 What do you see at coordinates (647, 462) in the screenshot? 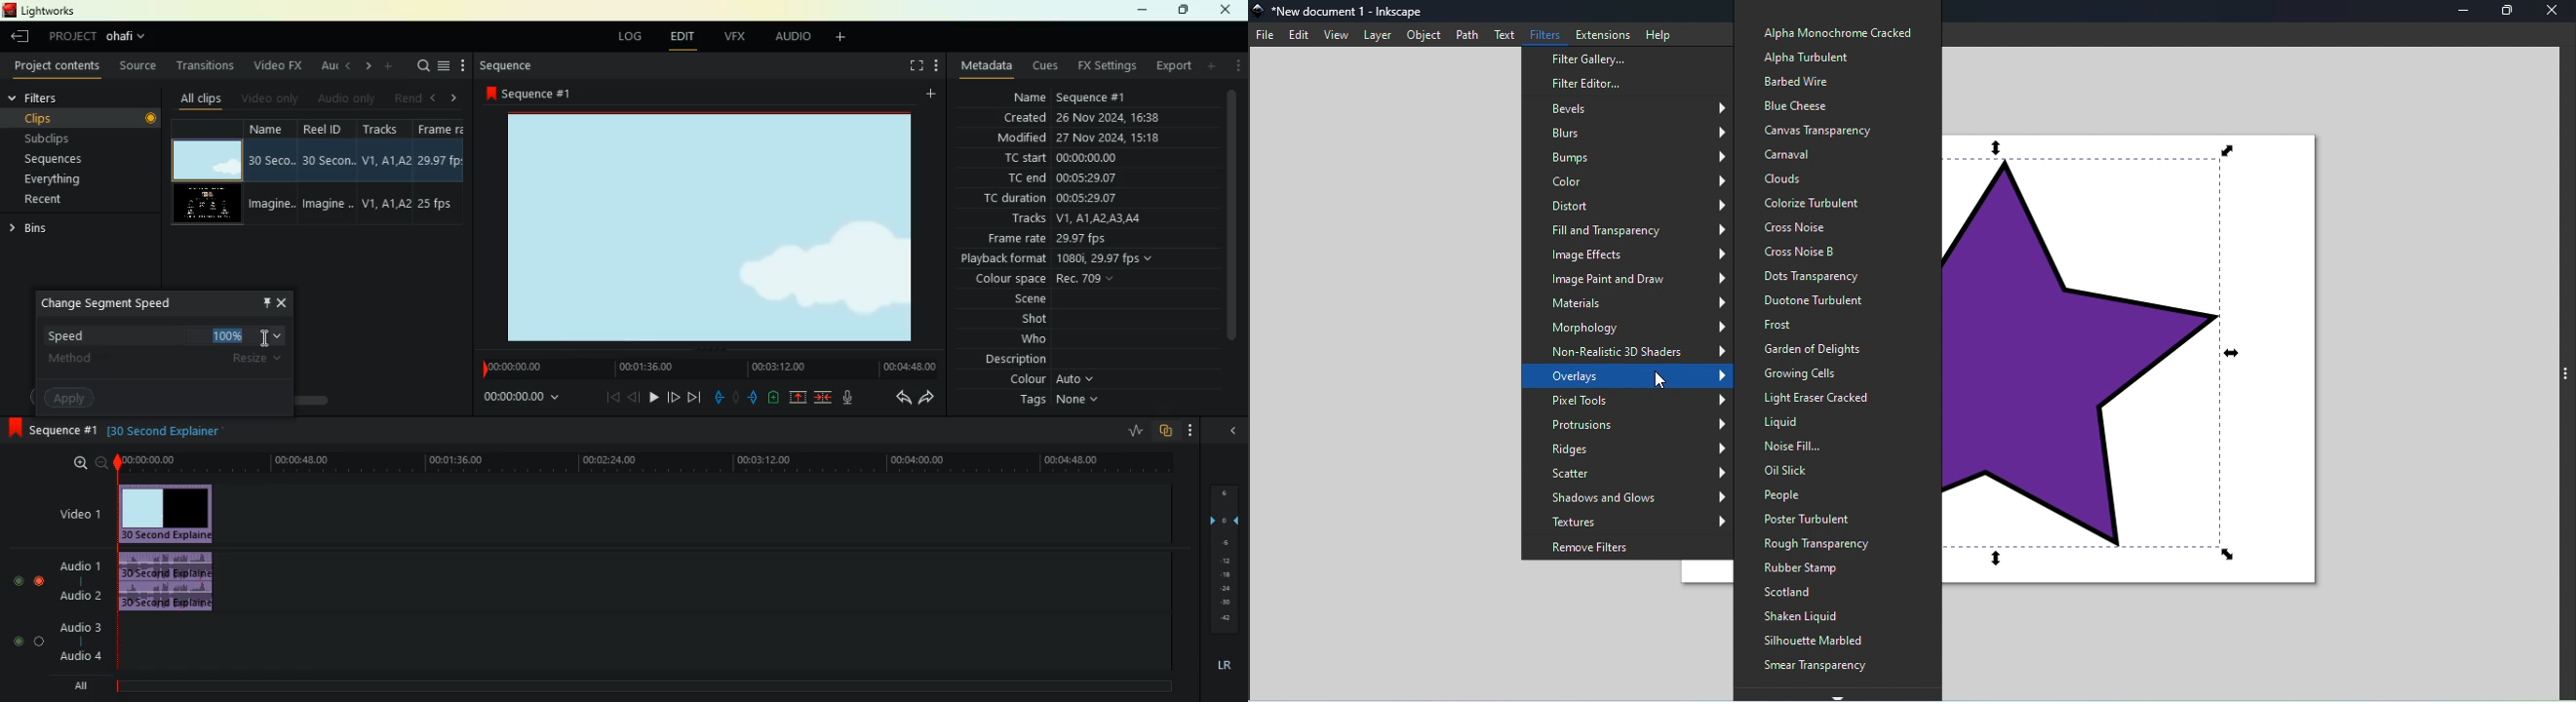
I see `time` at bounding box center [647, 462].